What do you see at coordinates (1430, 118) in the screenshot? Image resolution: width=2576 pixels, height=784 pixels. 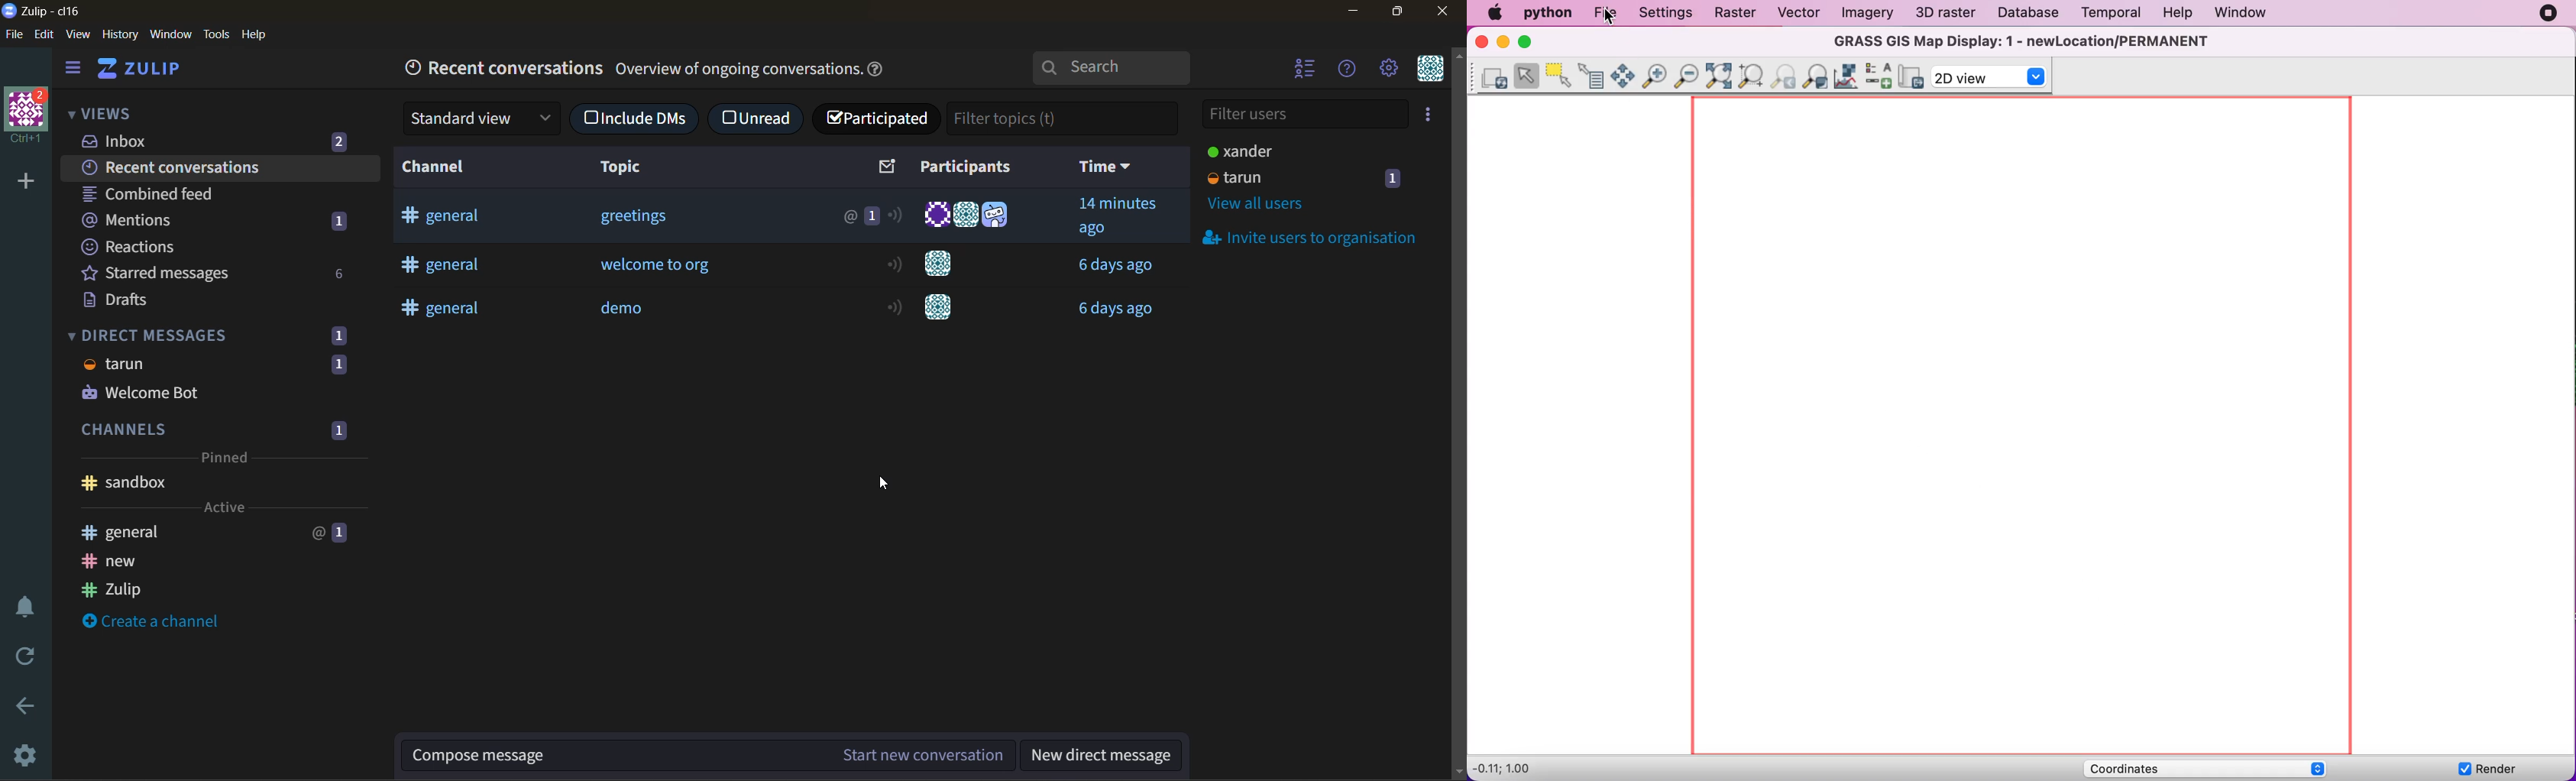 I see `invite users to organisation` at bounding box center [1430, 118].